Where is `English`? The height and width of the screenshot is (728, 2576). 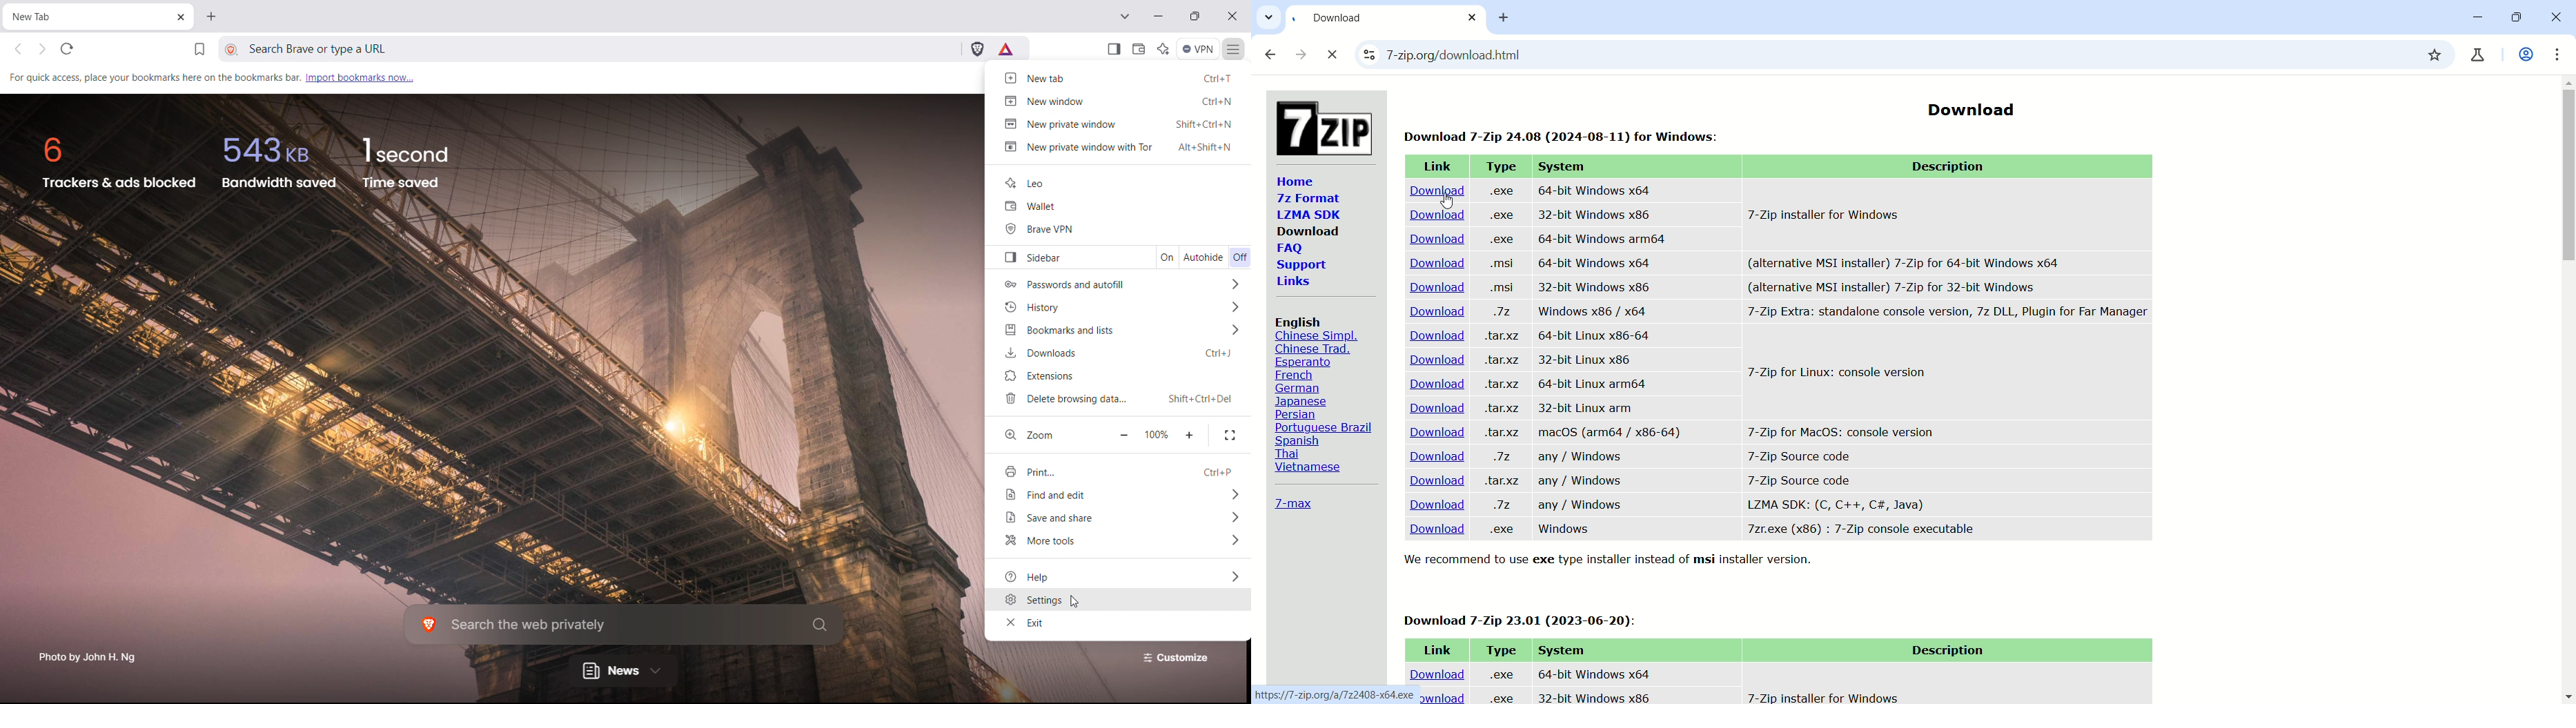
English is located at coordinates (1300, 322).